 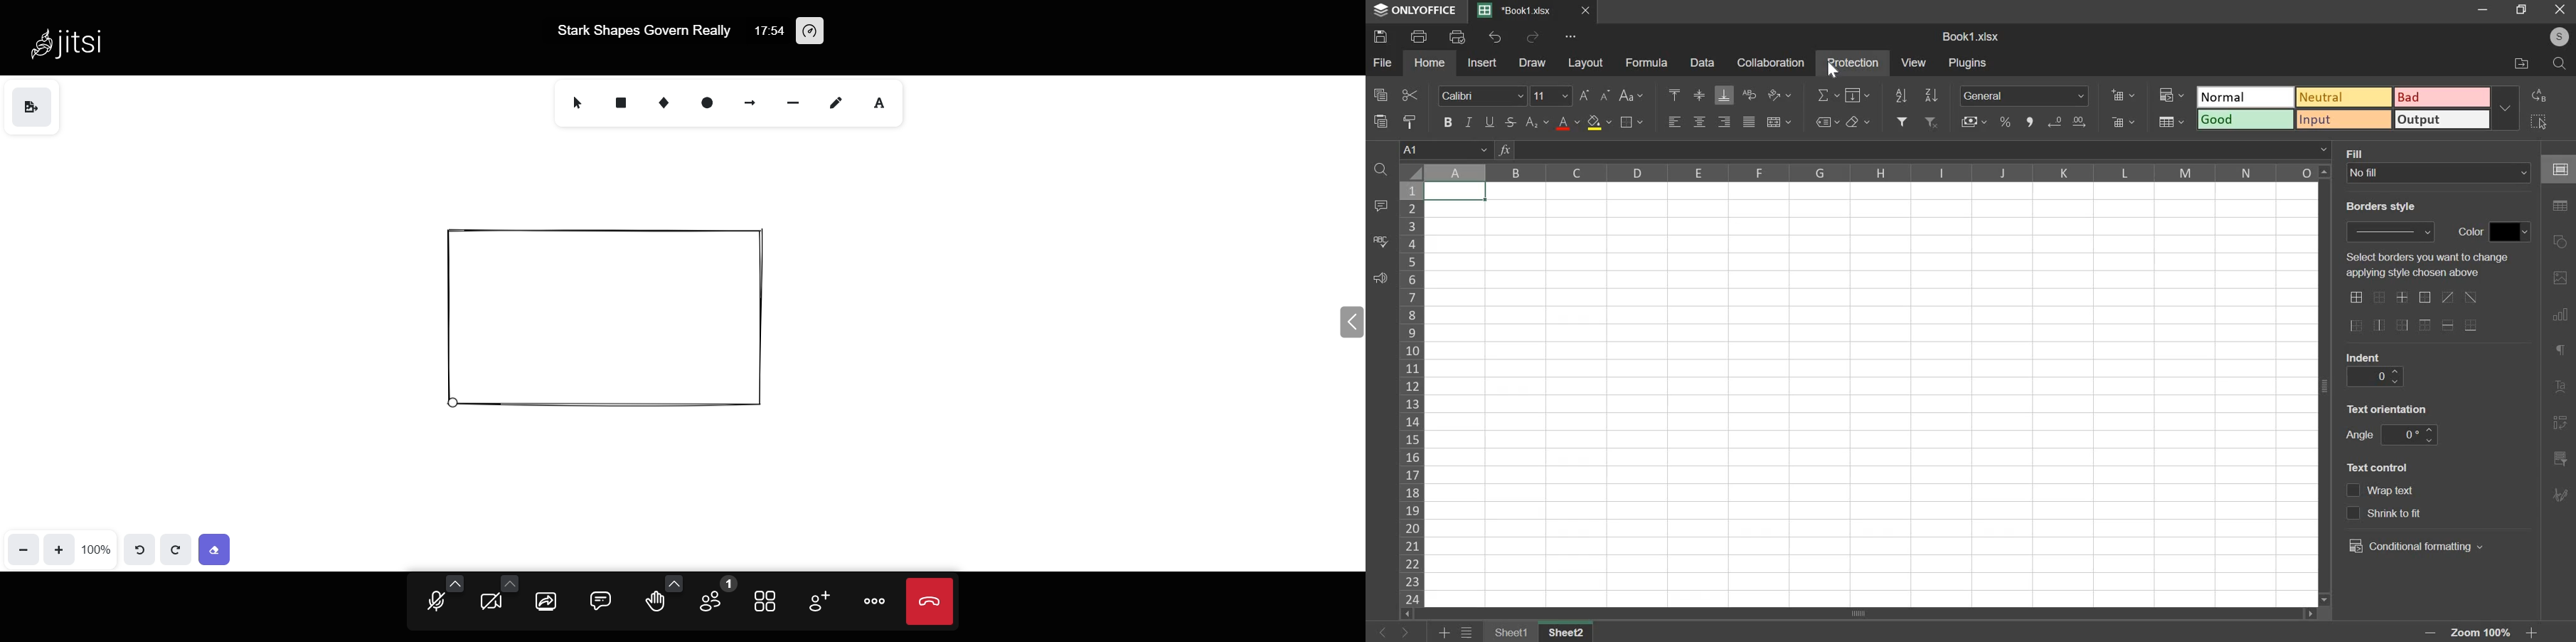 I want to click on layout, so click(x=1586, y=62).